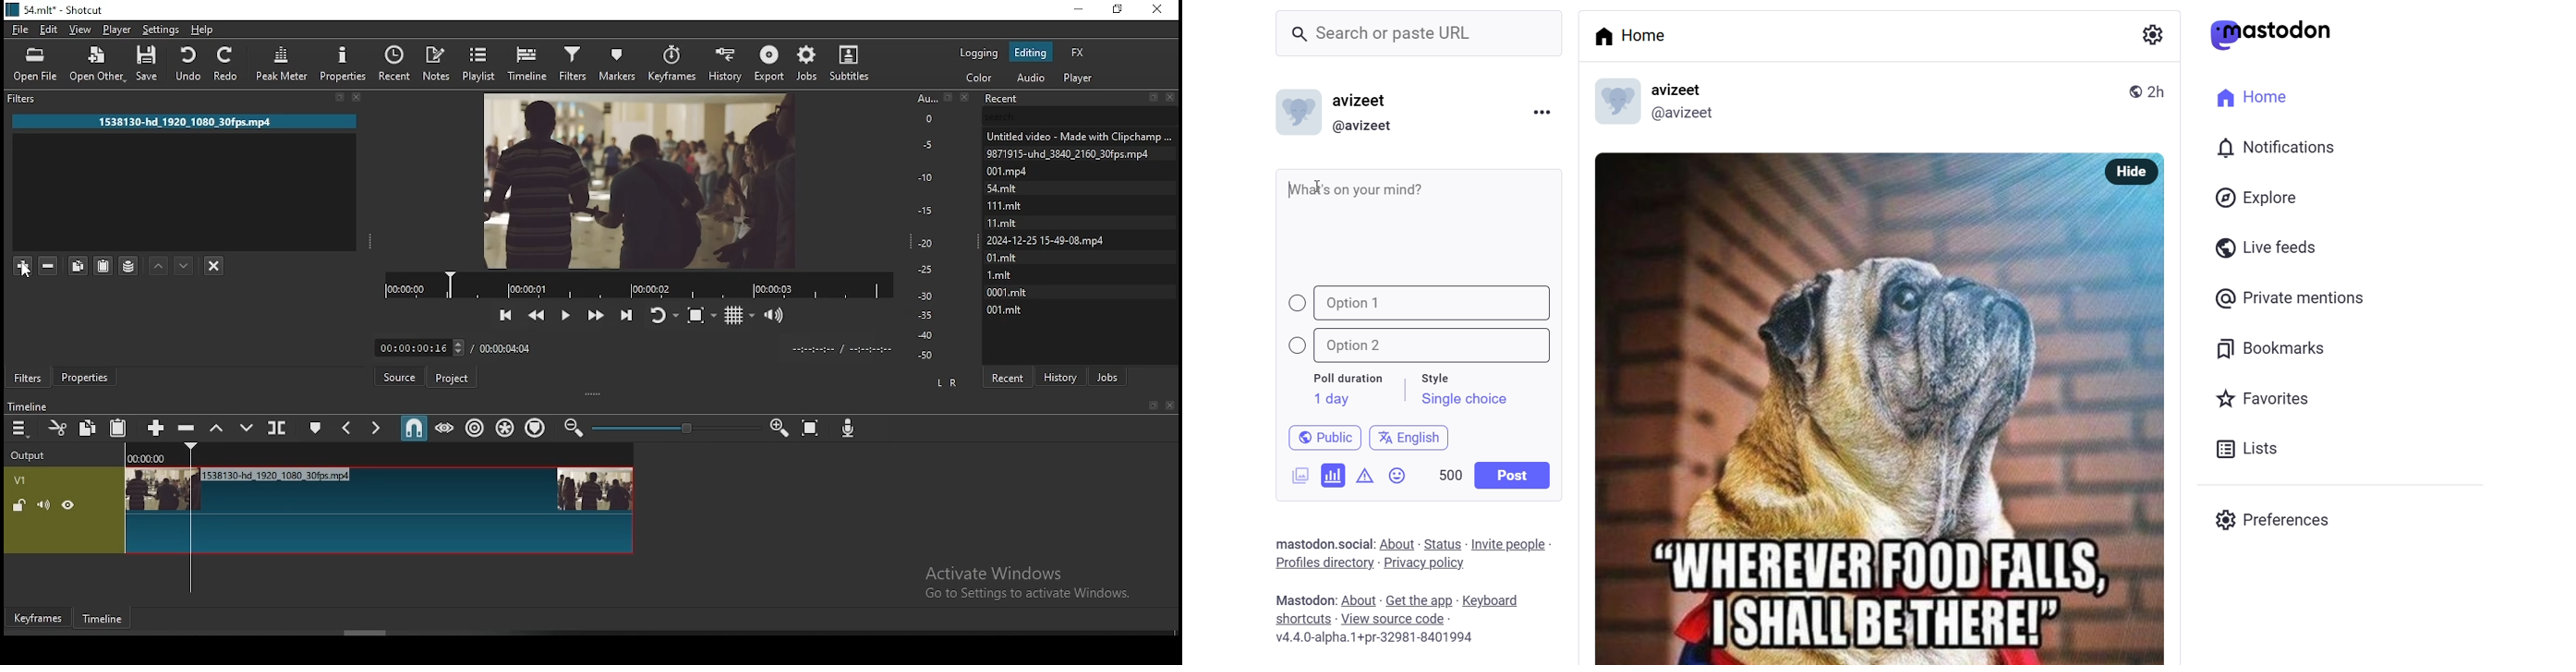 The image size is (2576, 672). What do you see at coordinates (768, 64) in the screenshot?
I see `export` at bounding box center [768, 64].